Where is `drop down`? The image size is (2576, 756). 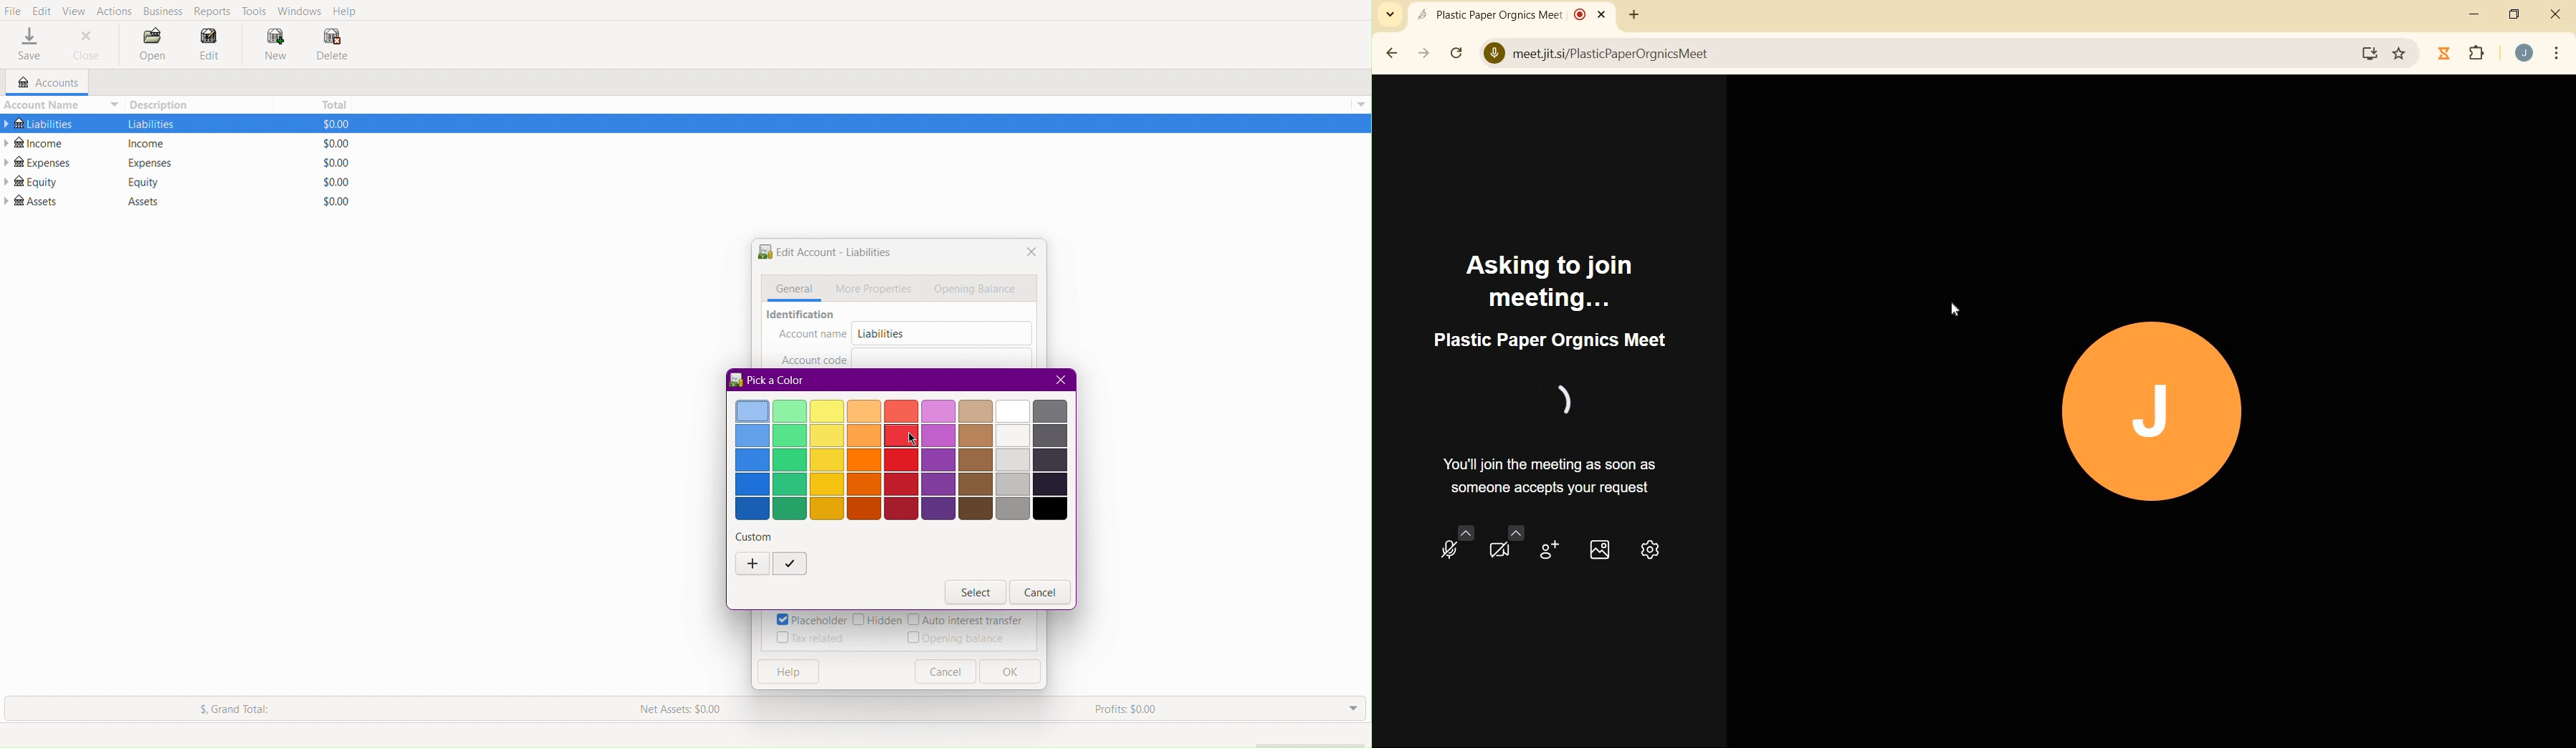
drop down is located at coordinates (1364, 105).